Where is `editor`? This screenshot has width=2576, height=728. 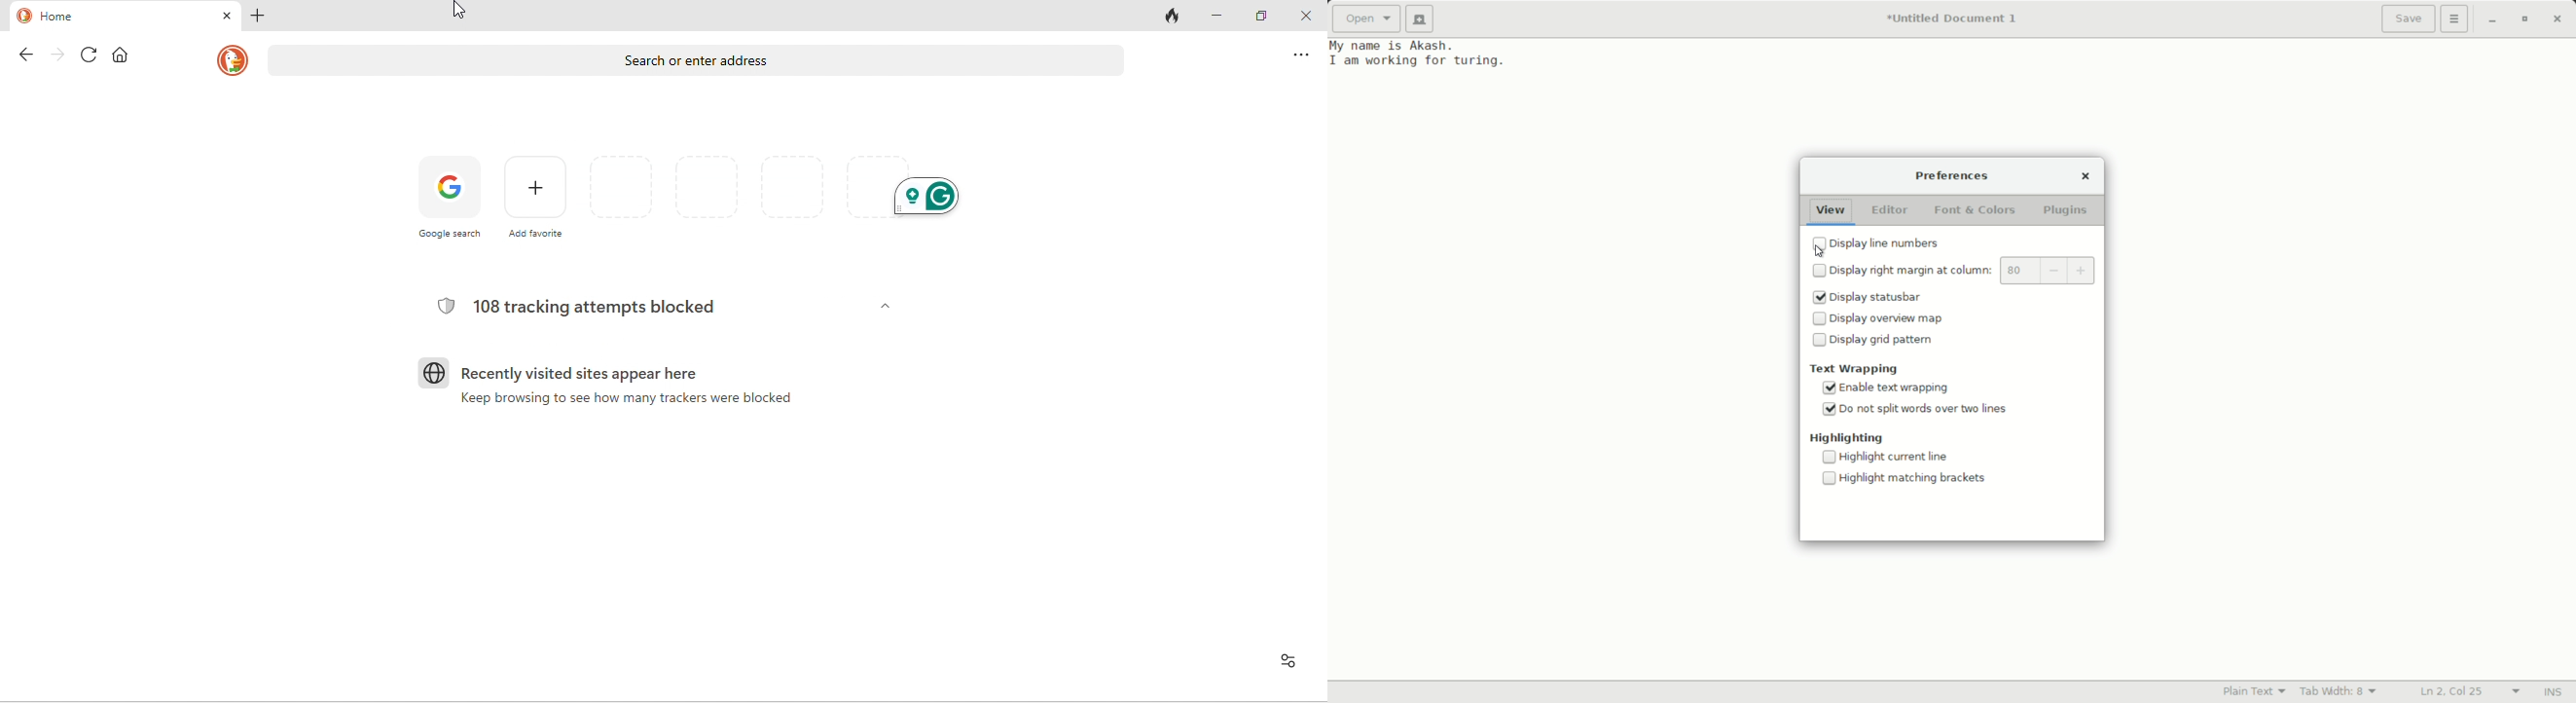
editor is located at coordinates (1892, 212).